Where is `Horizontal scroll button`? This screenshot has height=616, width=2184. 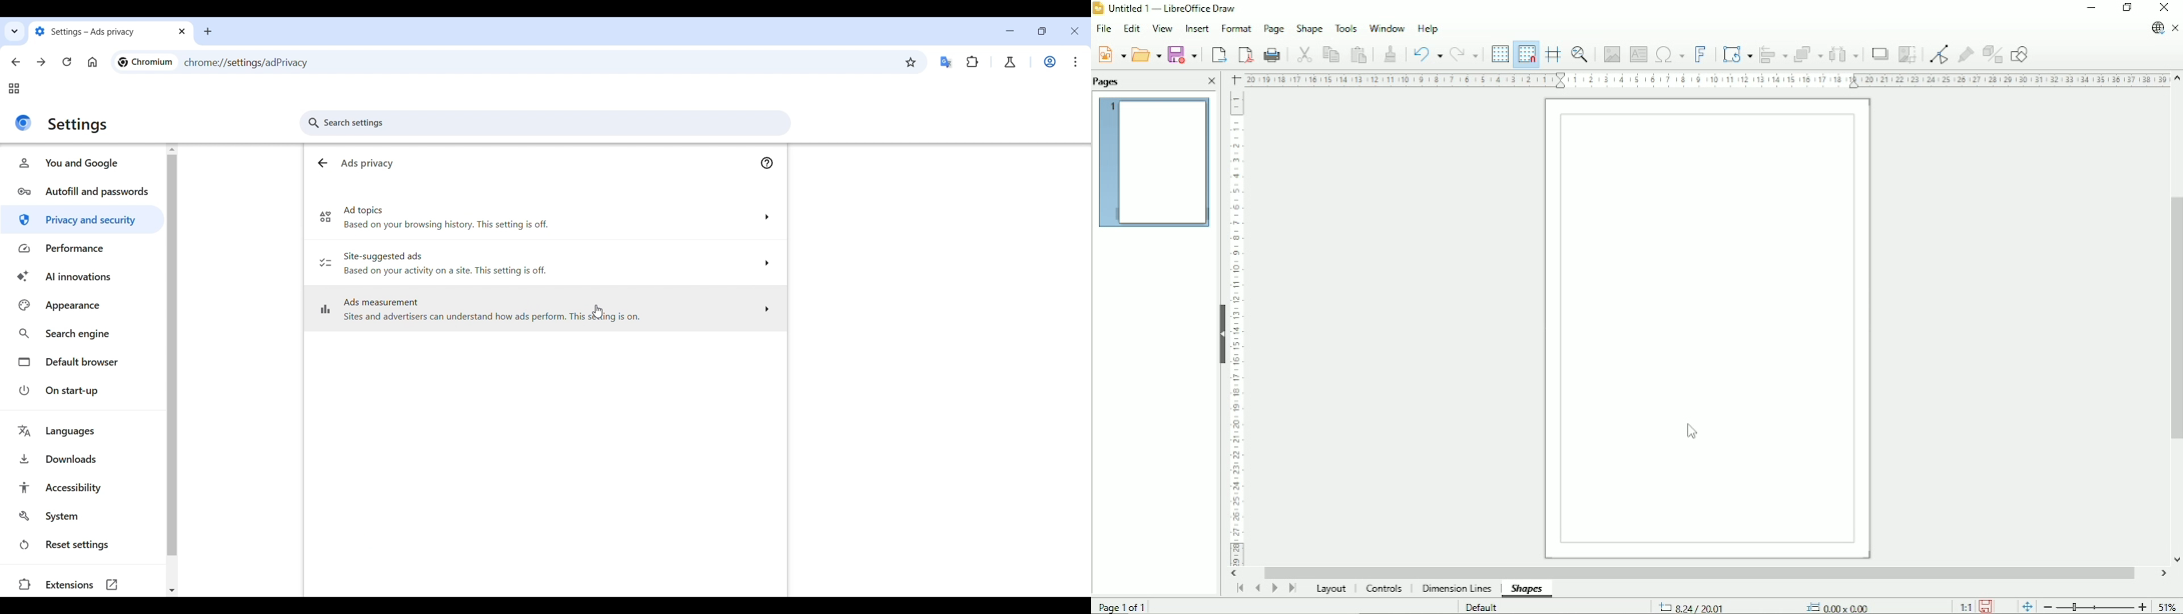 Horizontal scroll button is located at coordinates (2163, 573).